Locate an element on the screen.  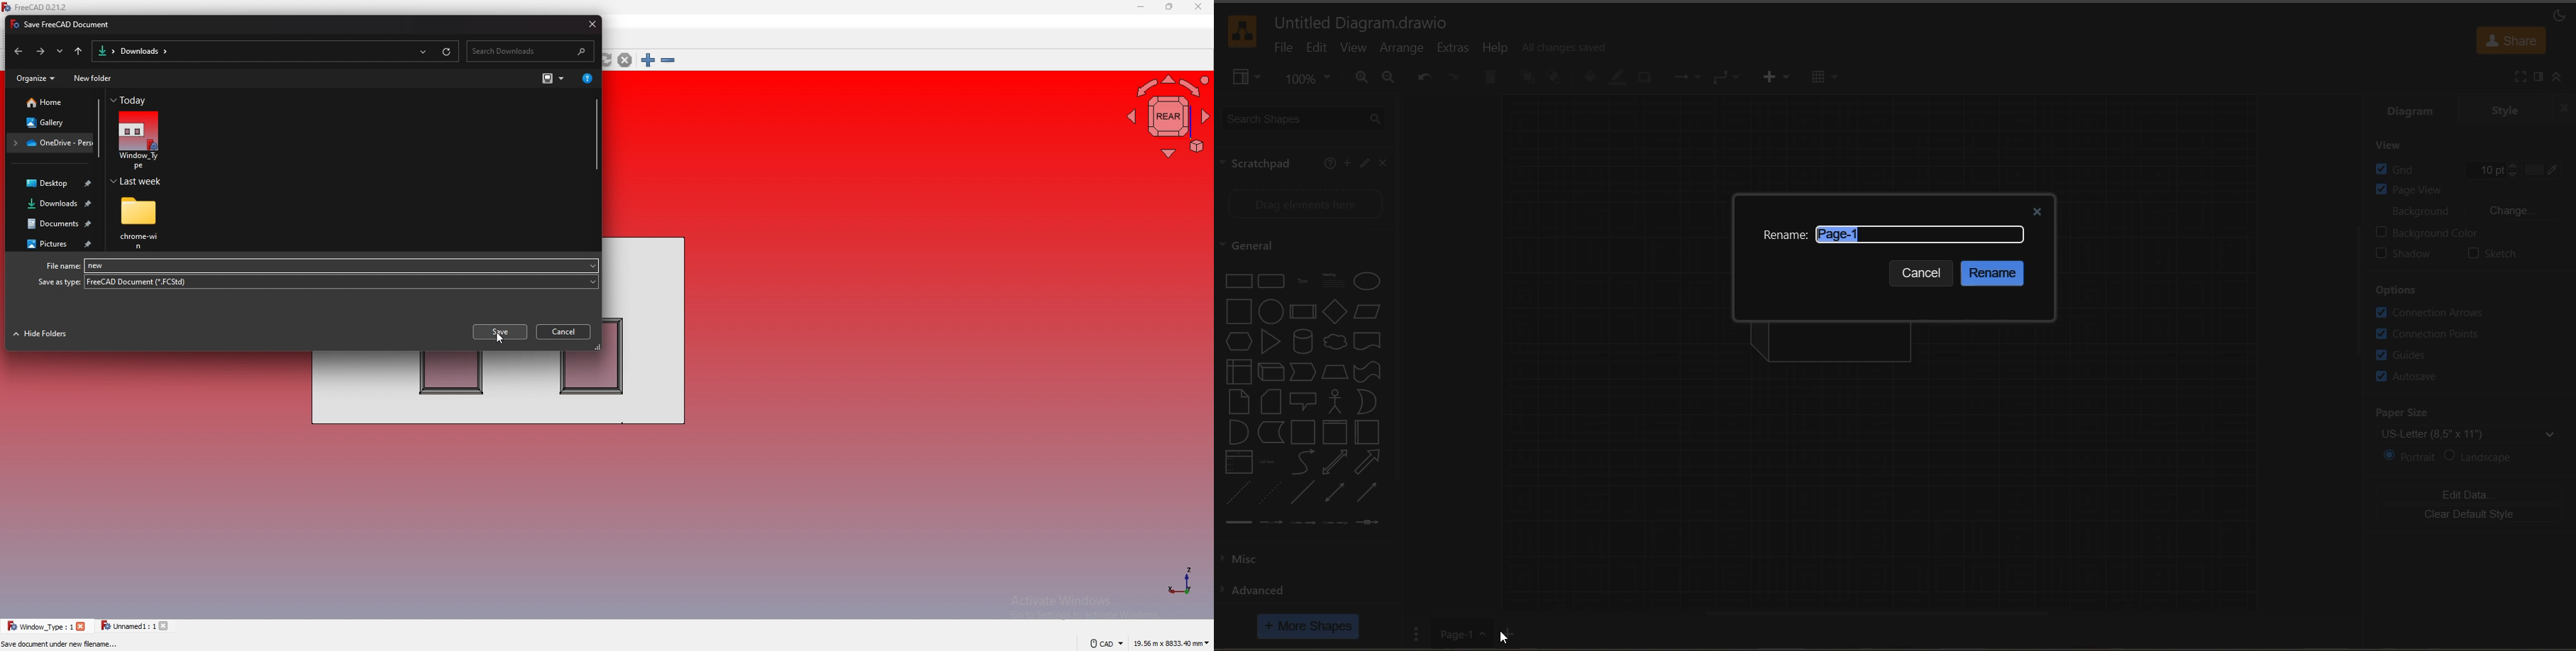
back is located at coordinates (16, 52).